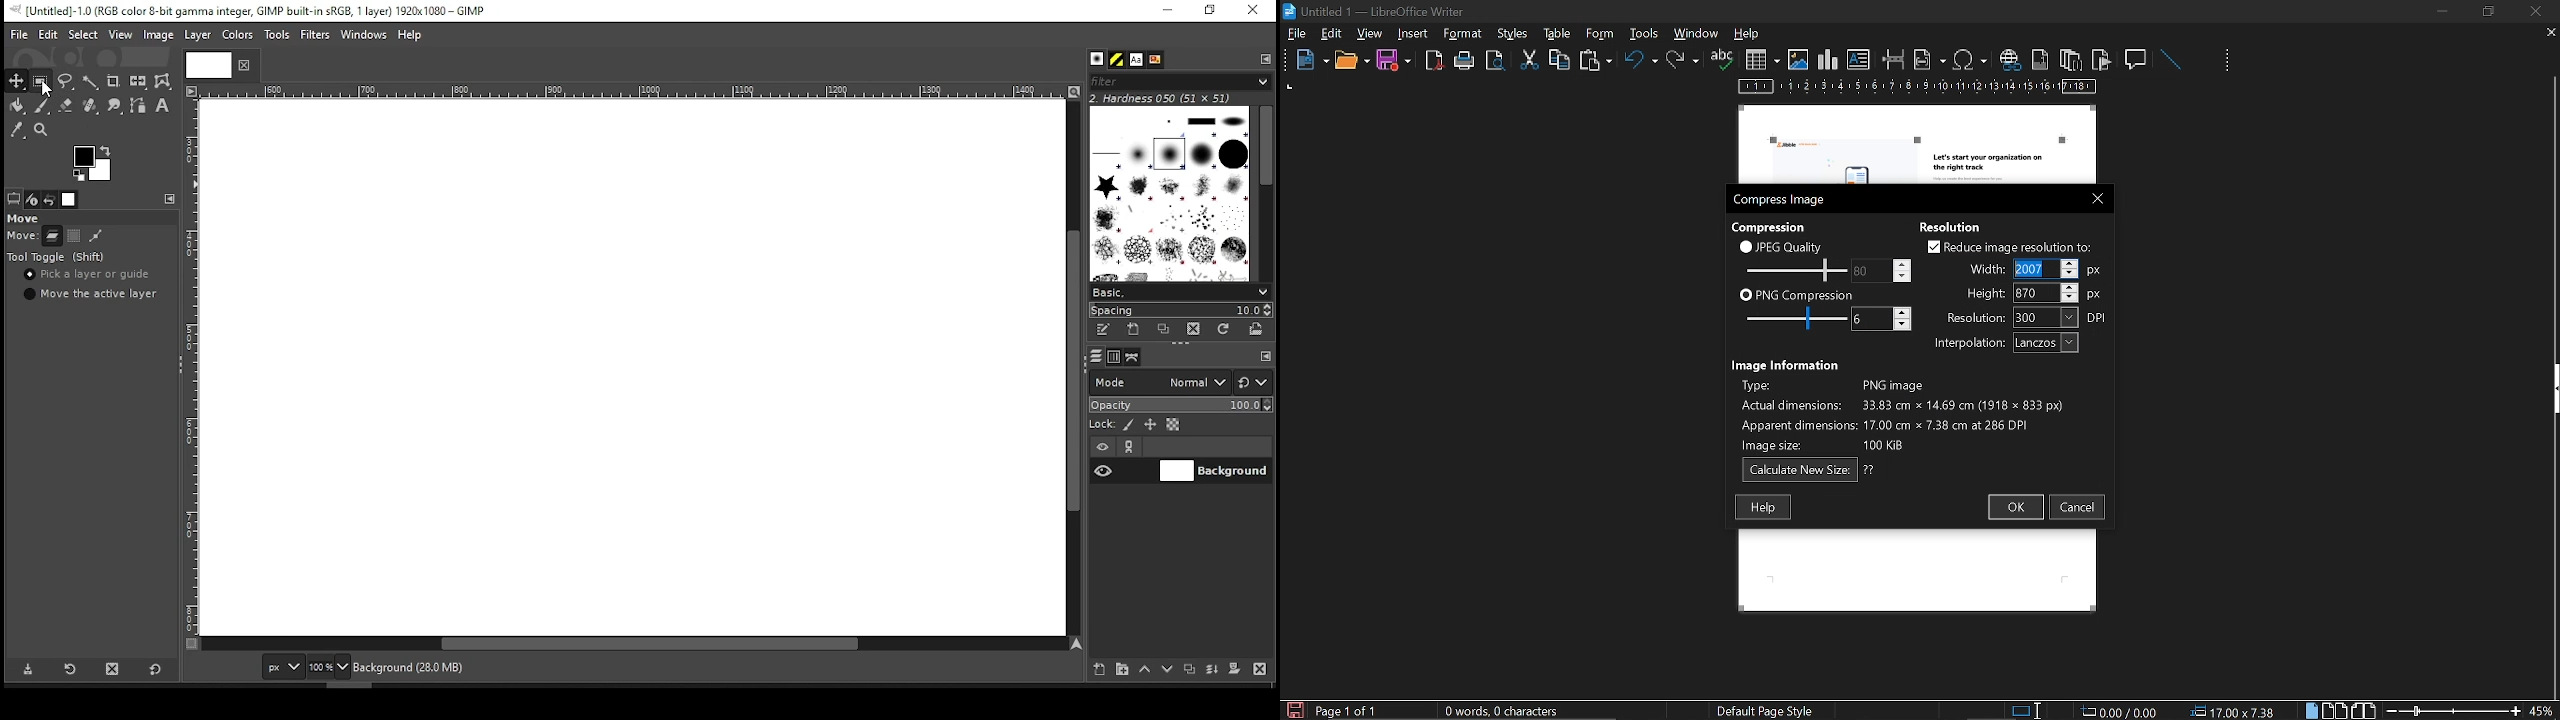 The image size is (2576, 728). I want to click on restore, so click(1212, 11).